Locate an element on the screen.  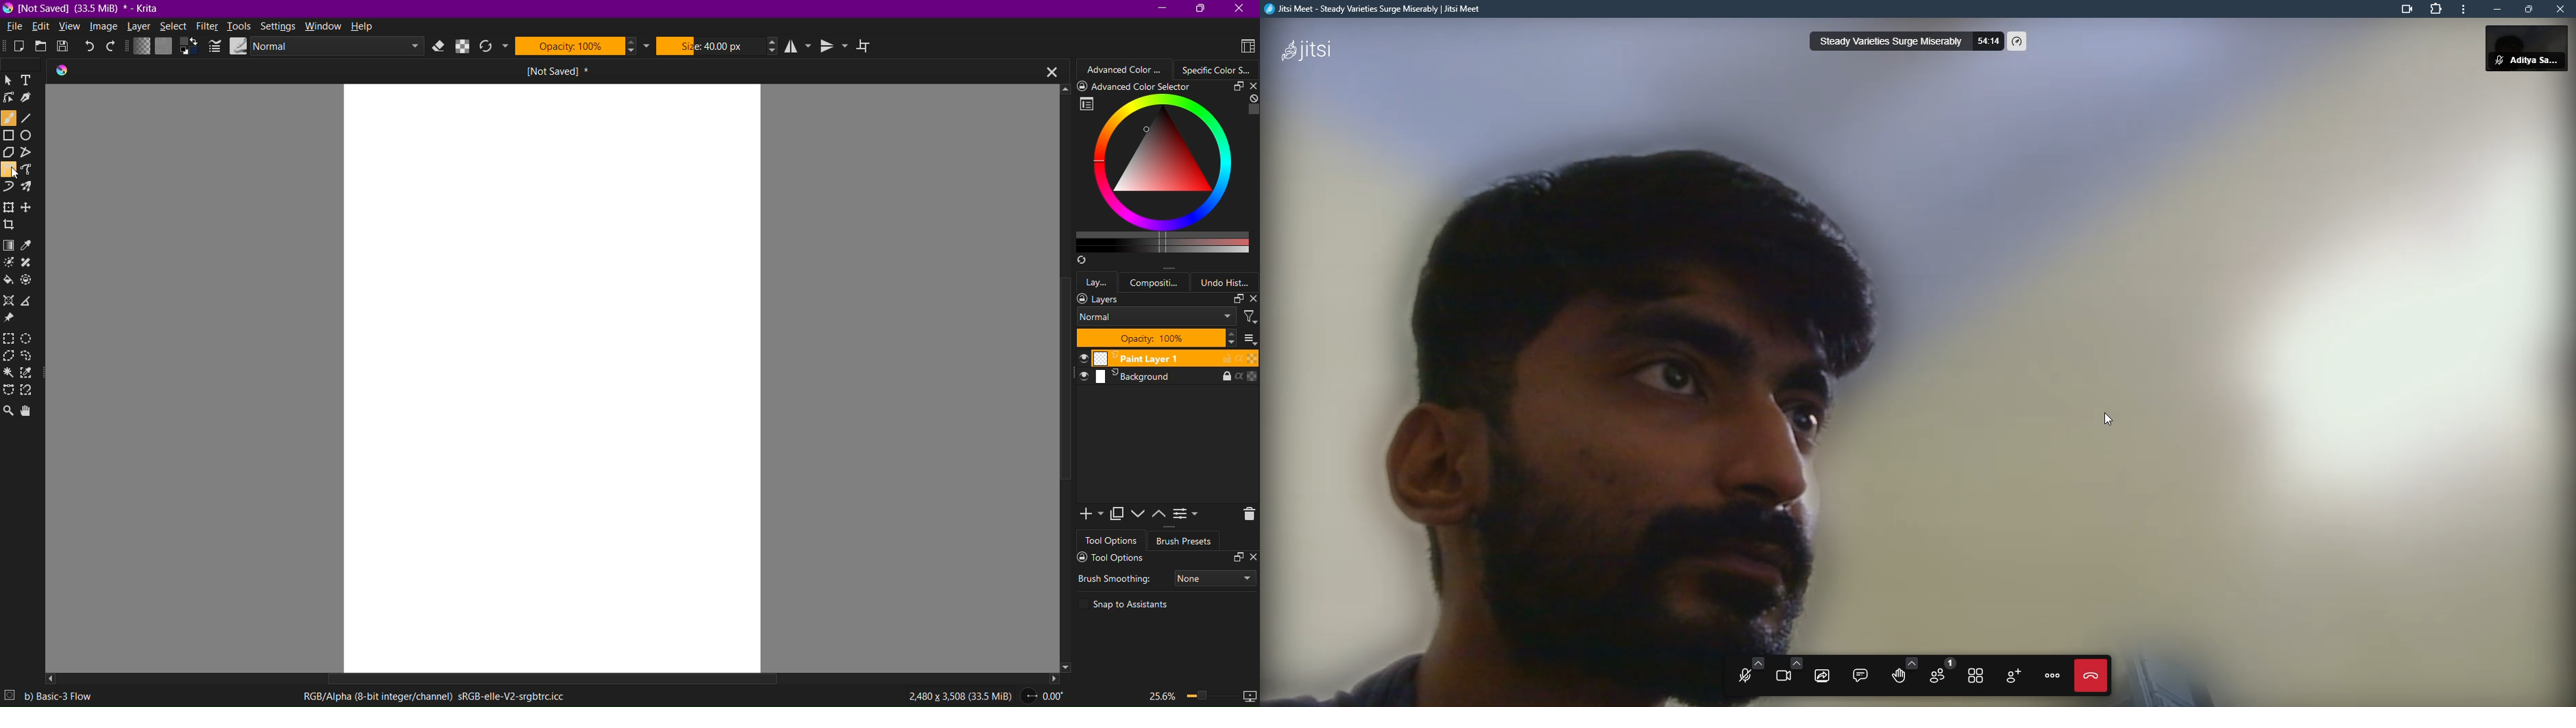
Filters is located at coordinates (1249, 316).